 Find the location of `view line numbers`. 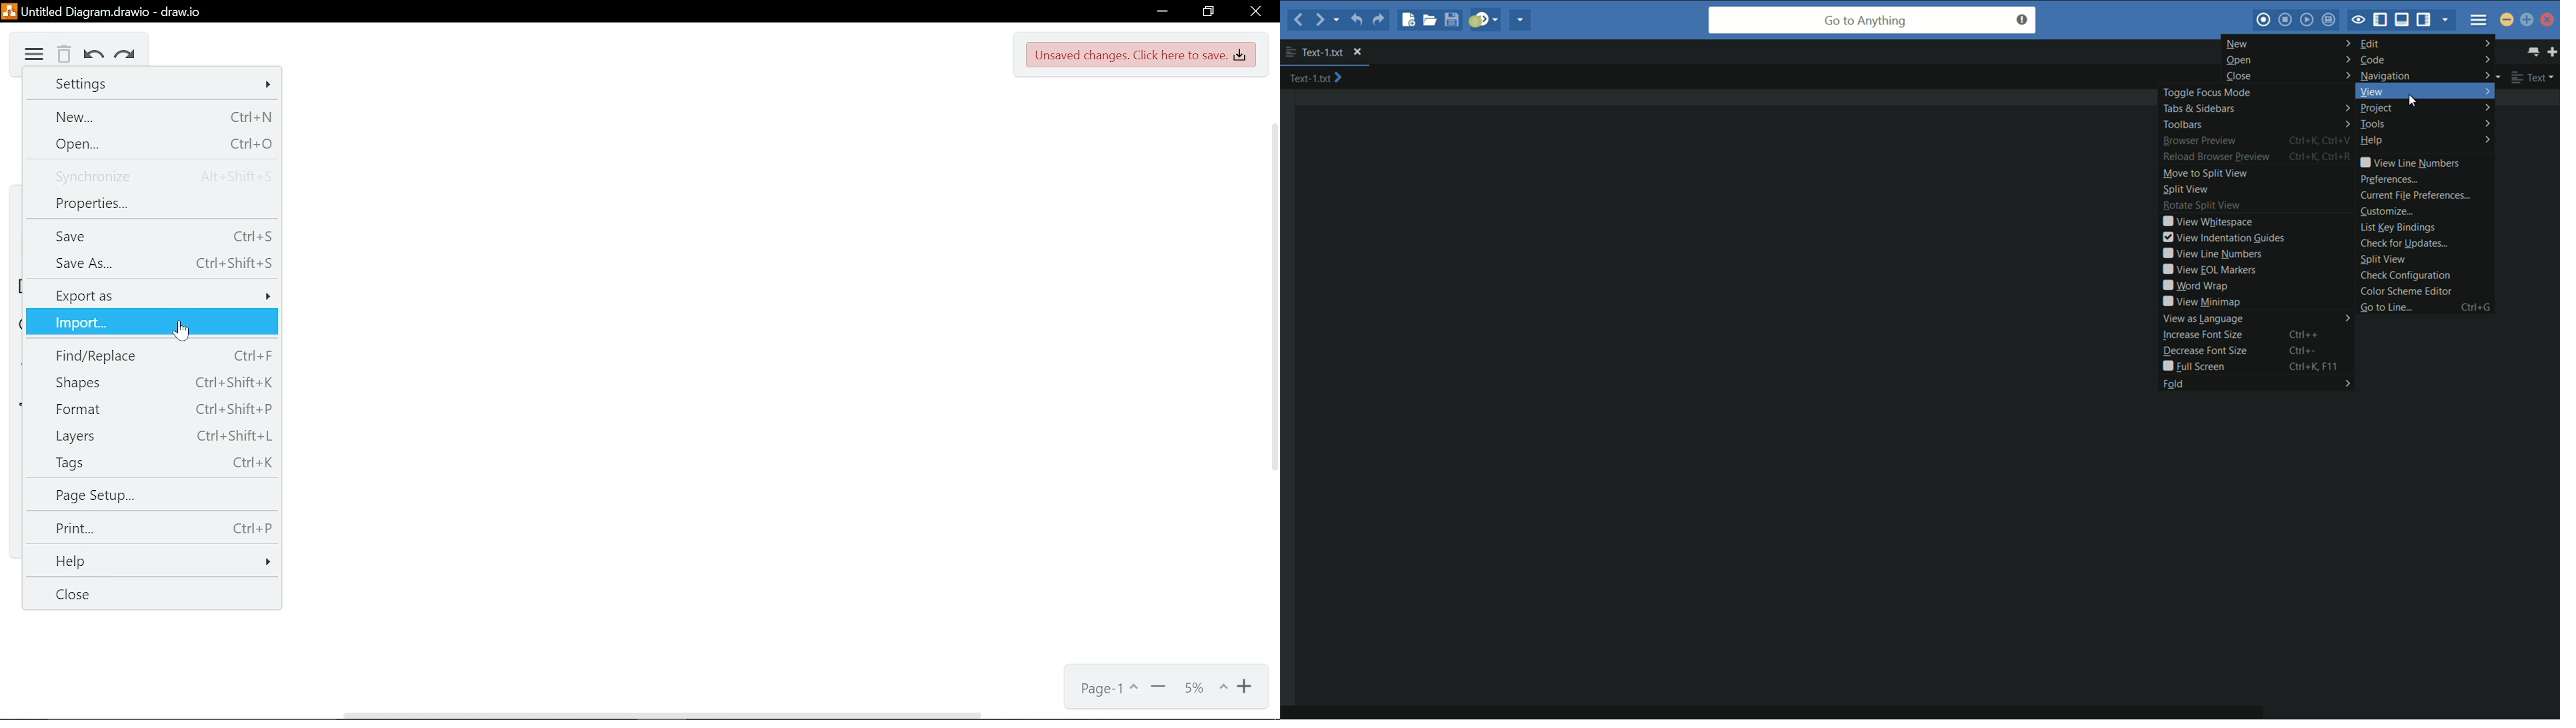

view line numbers is located at coordinates (2409, 163).